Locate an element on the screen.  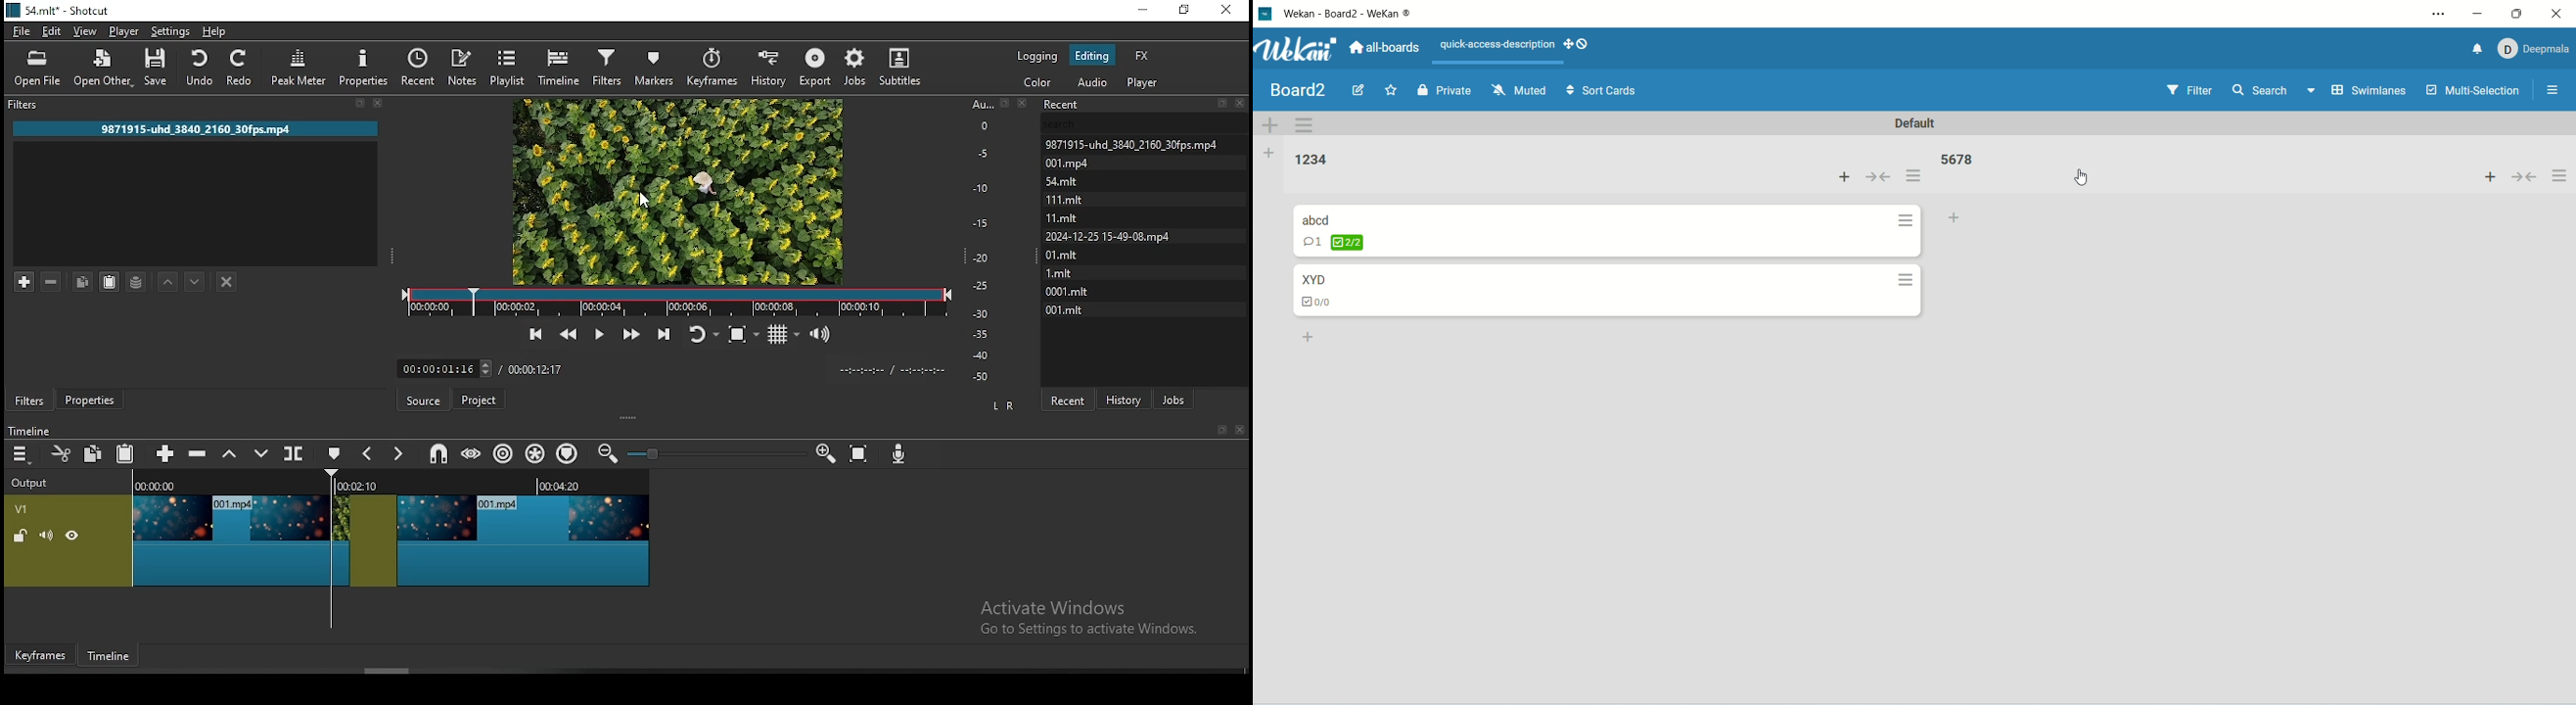
playlist is located at coordinates (505, 66).